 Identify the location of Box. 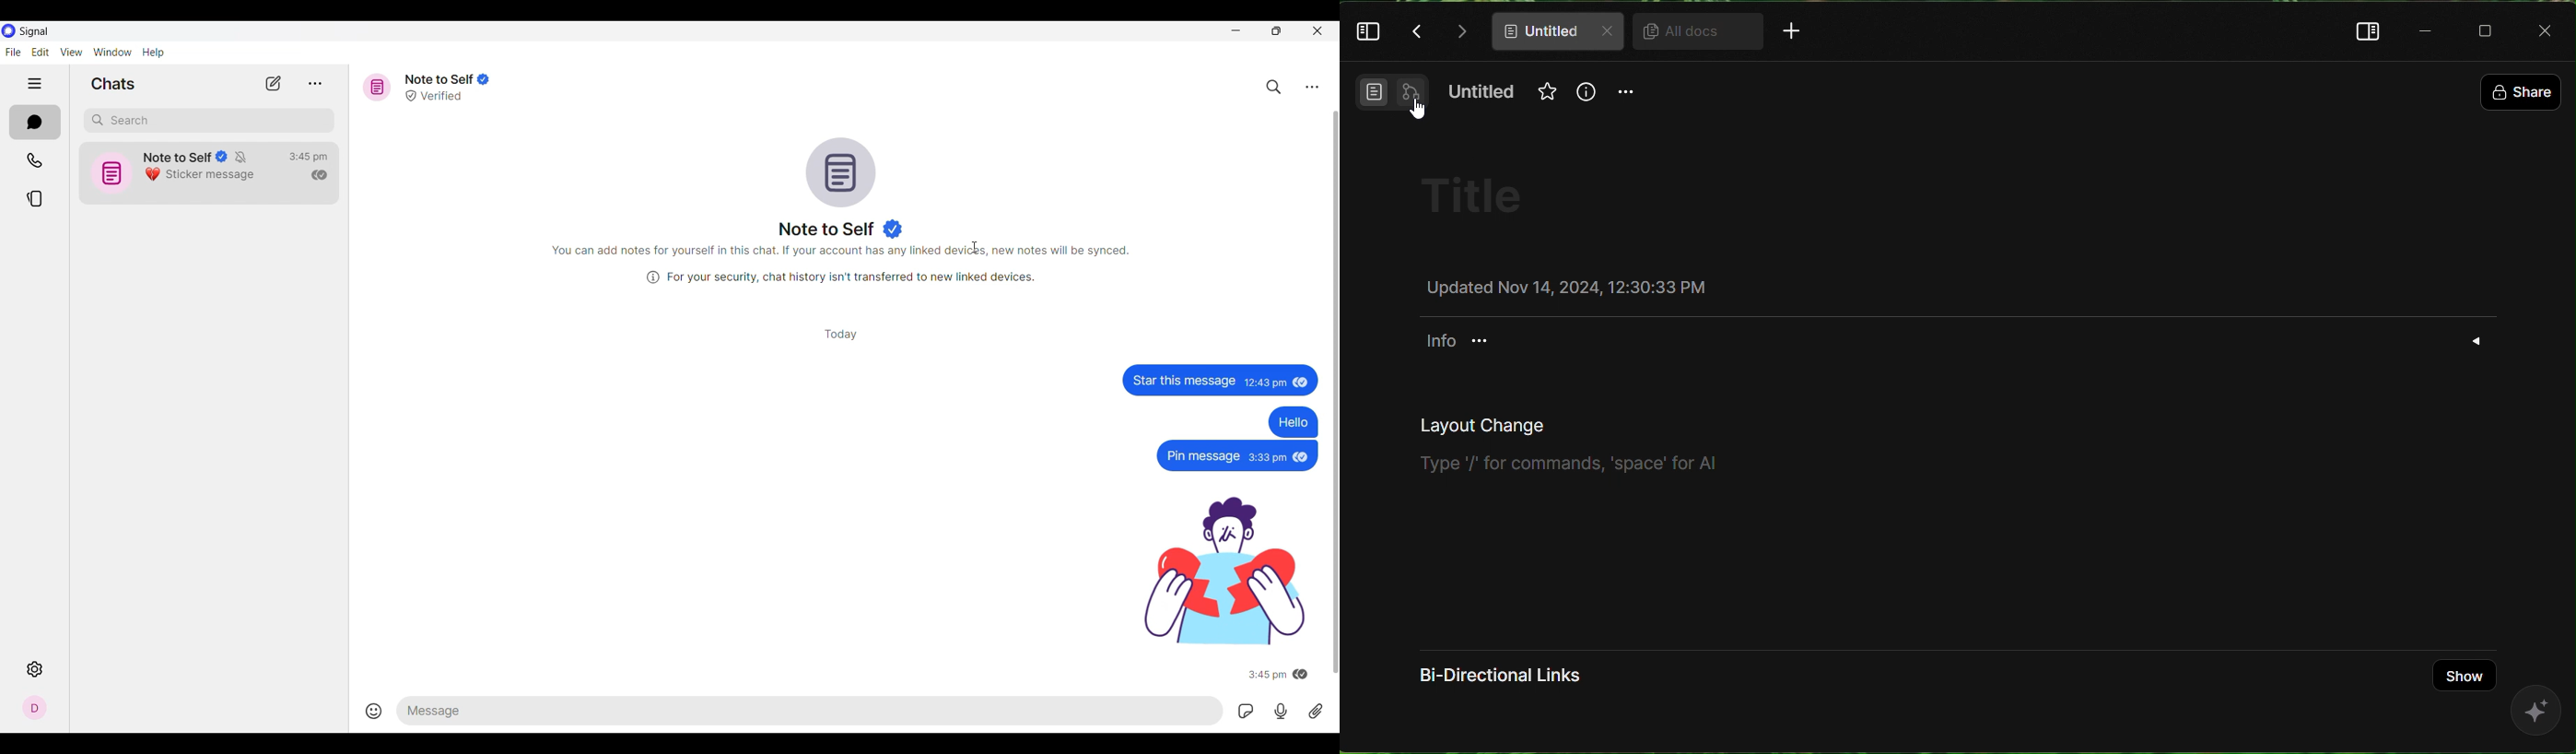
(2490, 30).